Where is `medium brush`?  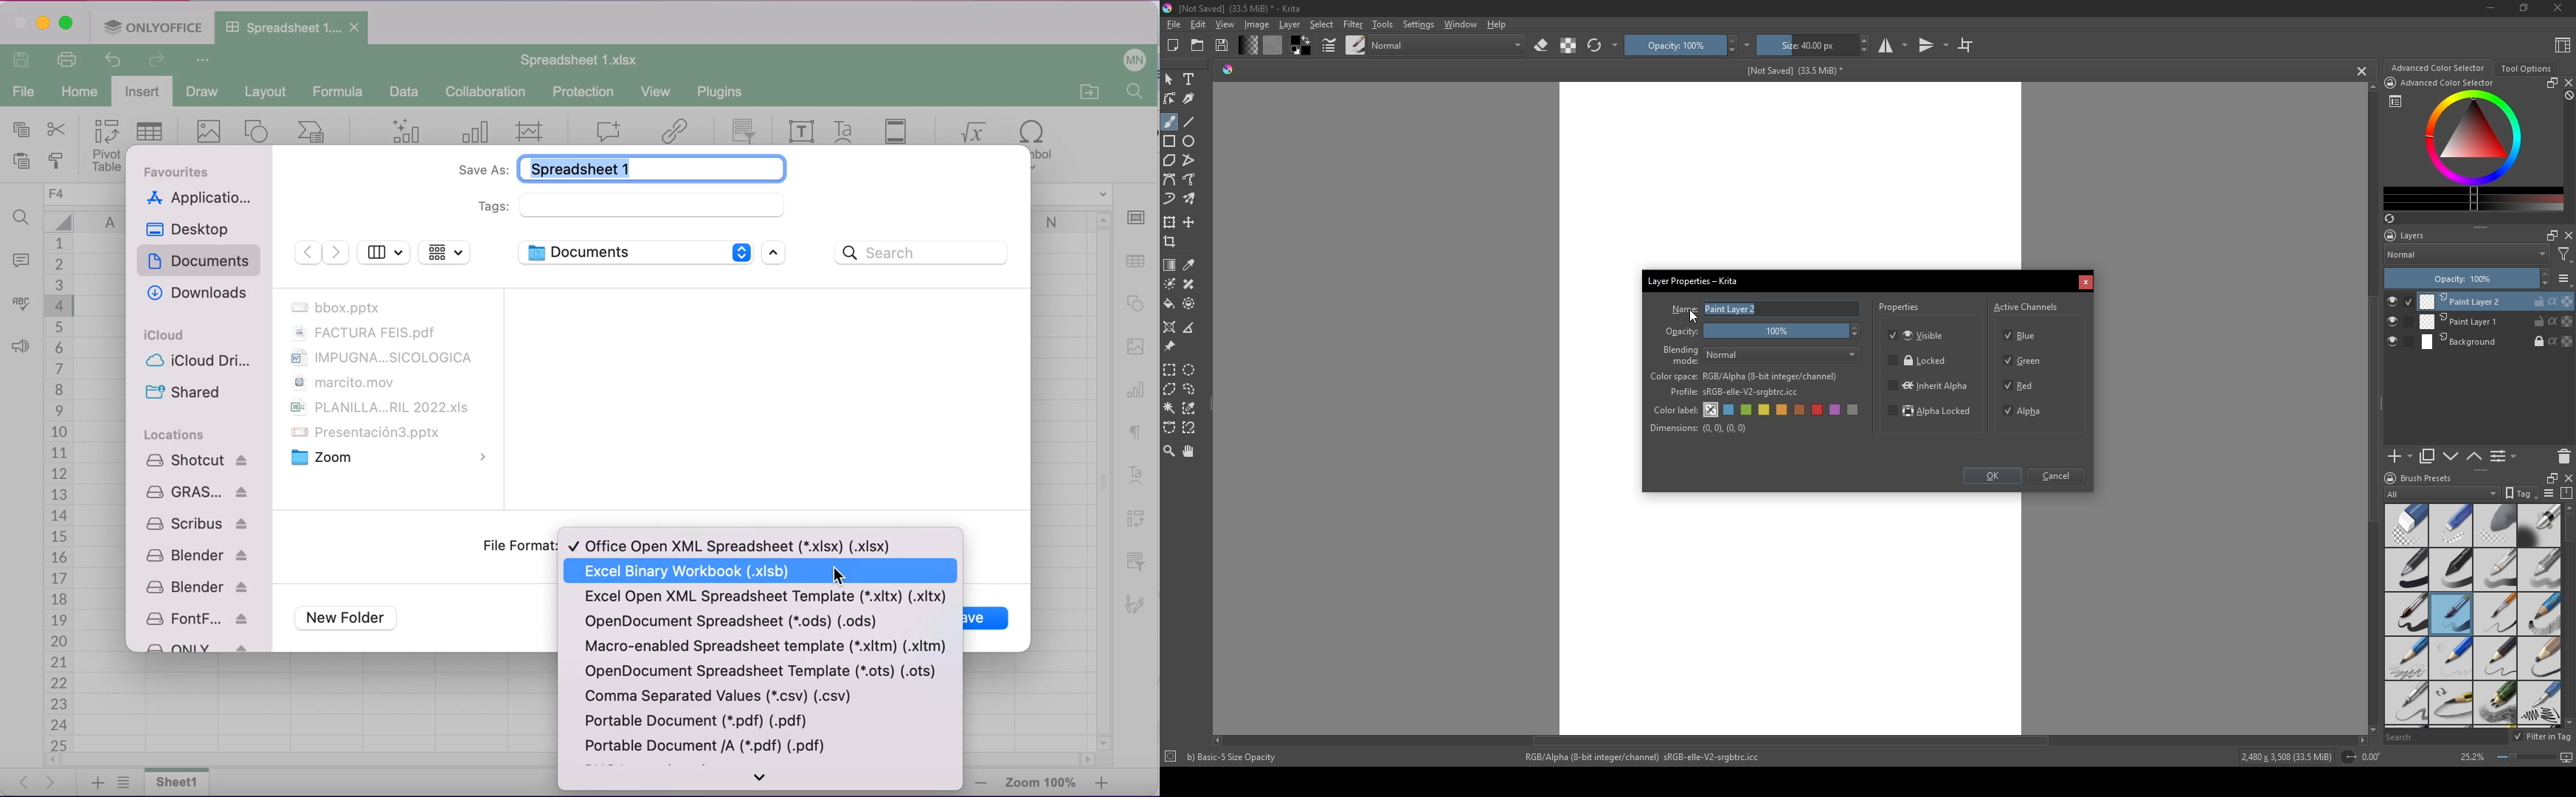
medium brush is located at coordinates (2451, 614).